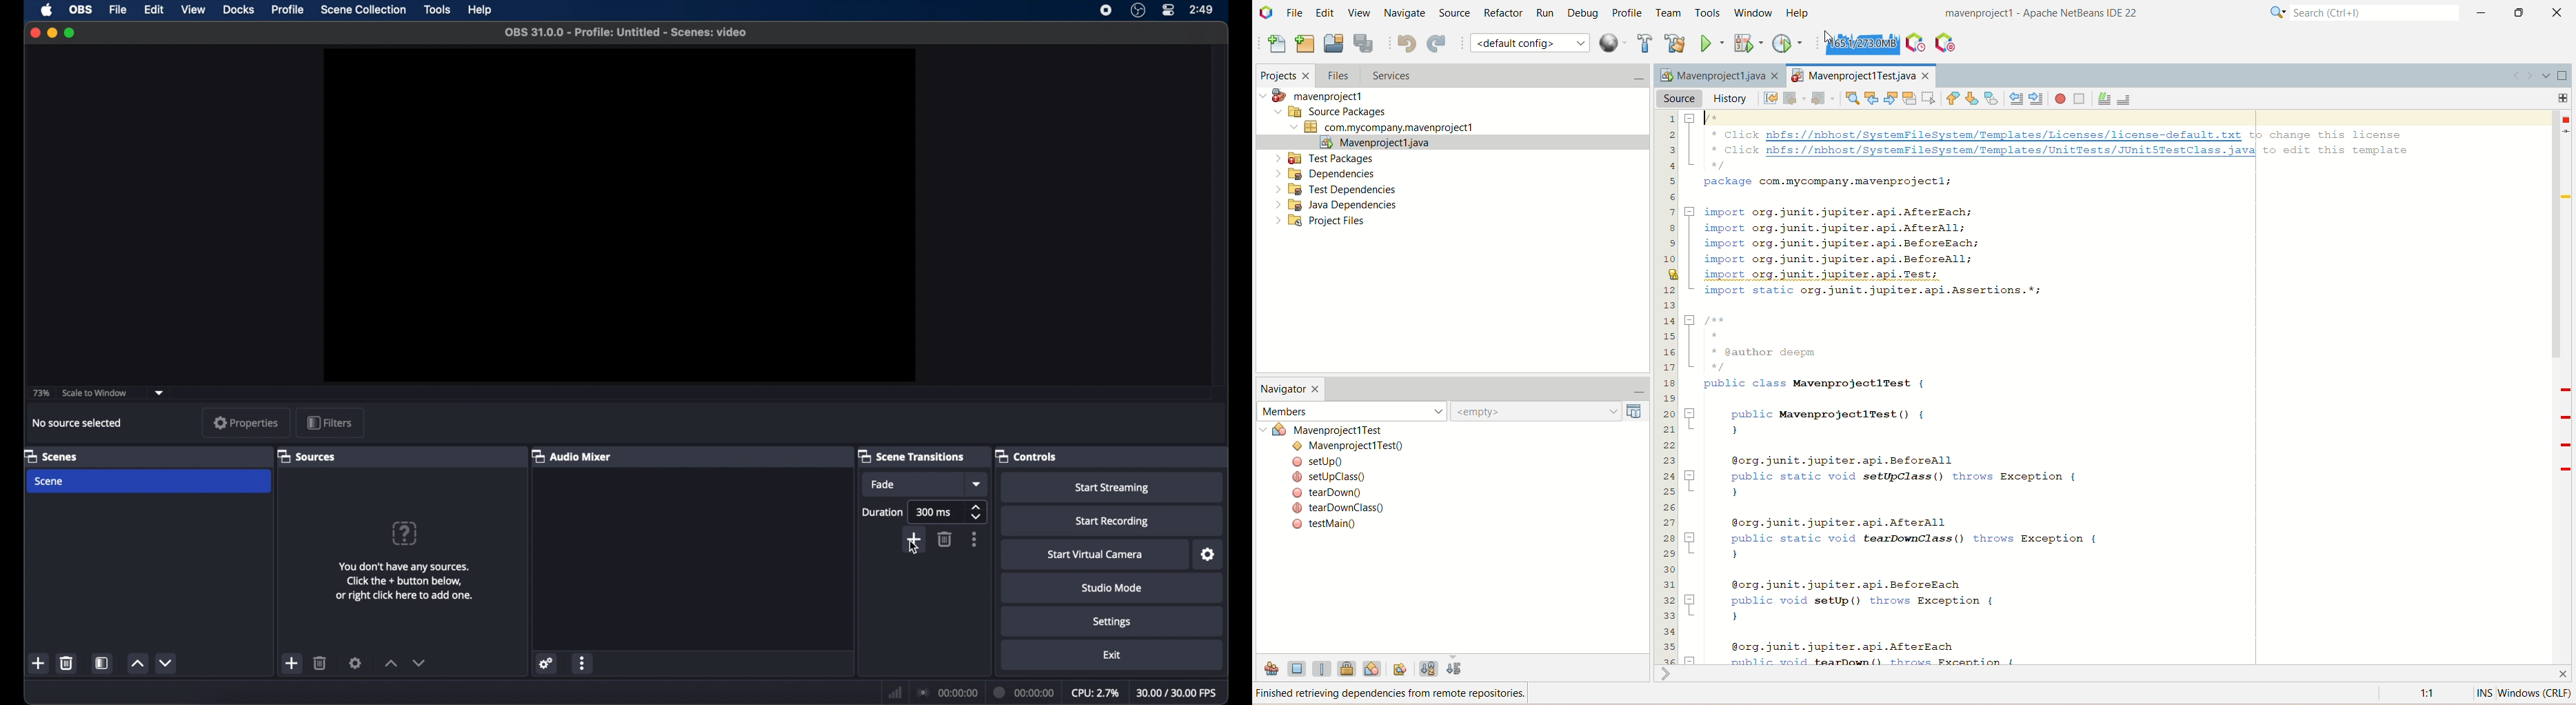 The height and width of the screenshot is (728, 2576). What do you see at coordinates (406, 581) in the screenshot?
I see `info` at bounding box center [406, 581].